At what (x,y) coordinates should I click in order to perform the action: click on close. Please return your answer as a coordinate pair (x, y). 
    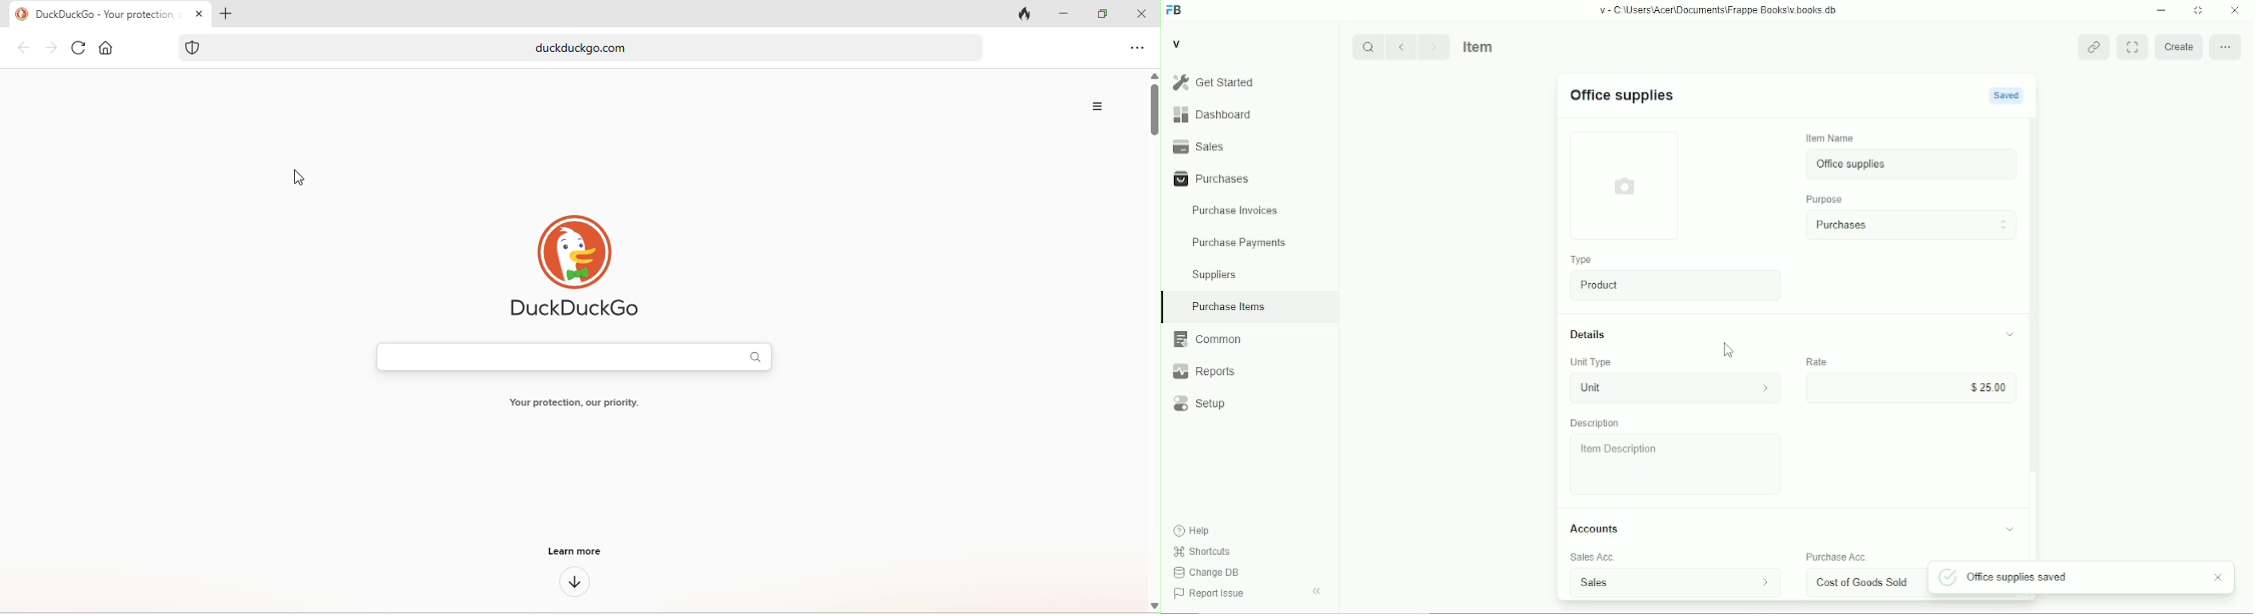
    Looking at the image, I should click on (2220, 577).